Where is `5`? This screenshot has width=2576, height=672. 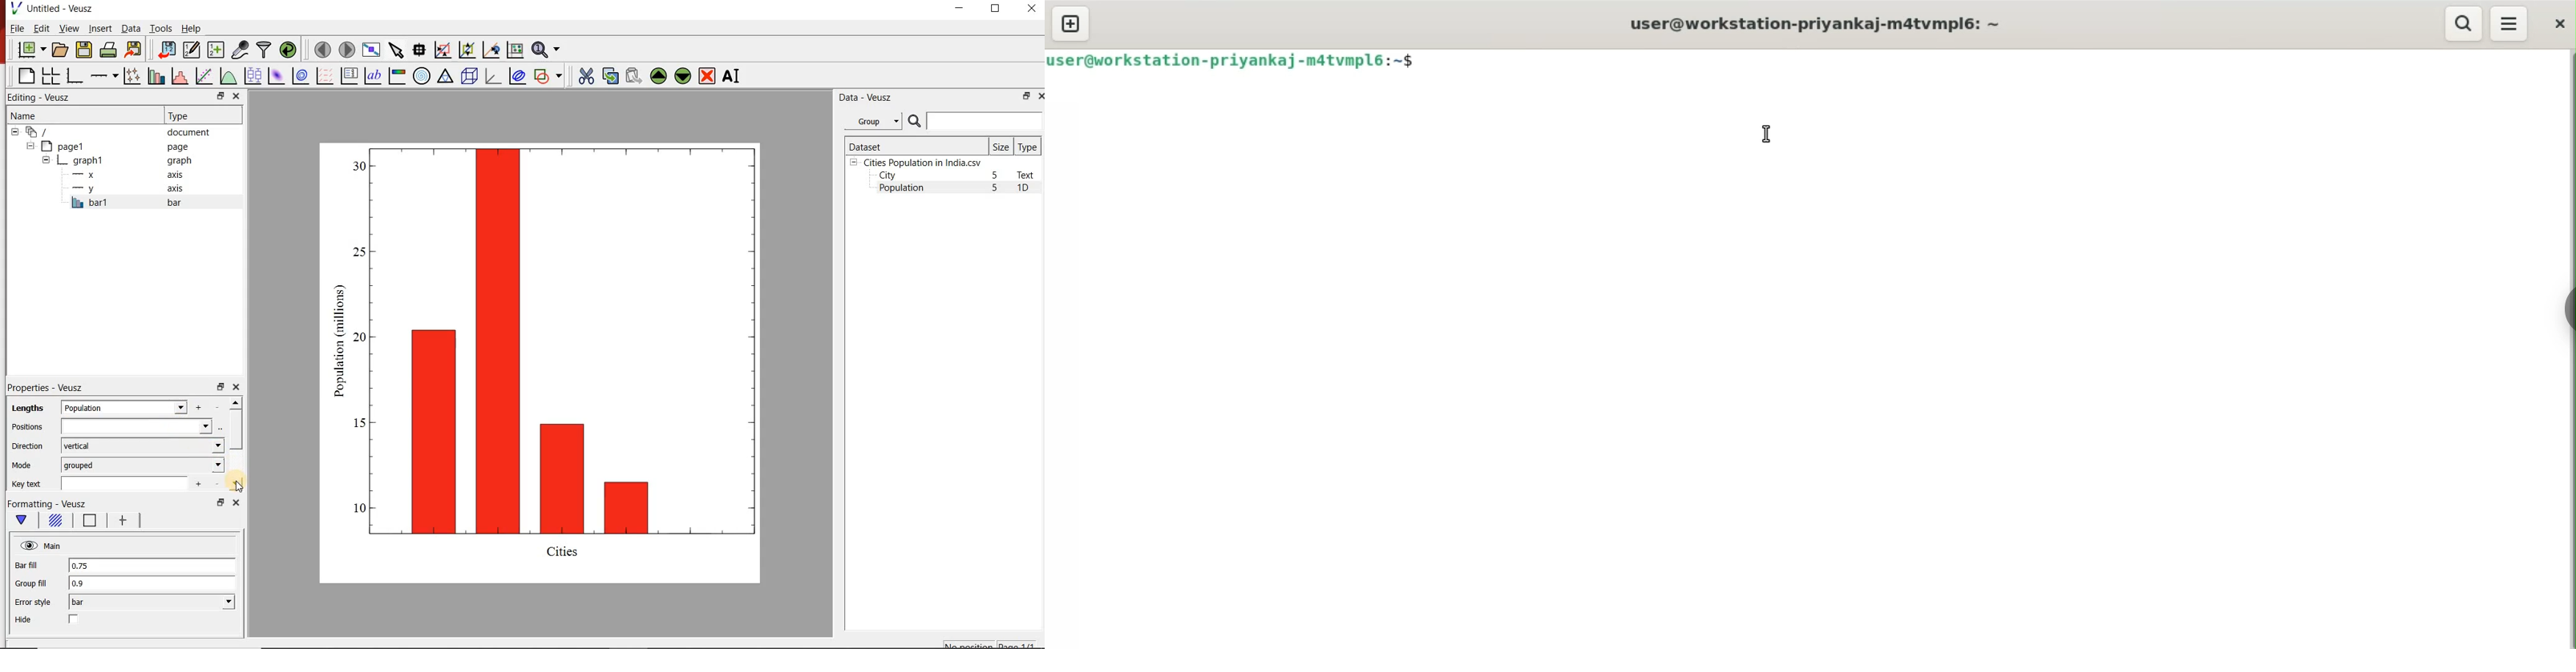 5 is located at coordinates (996, 176).